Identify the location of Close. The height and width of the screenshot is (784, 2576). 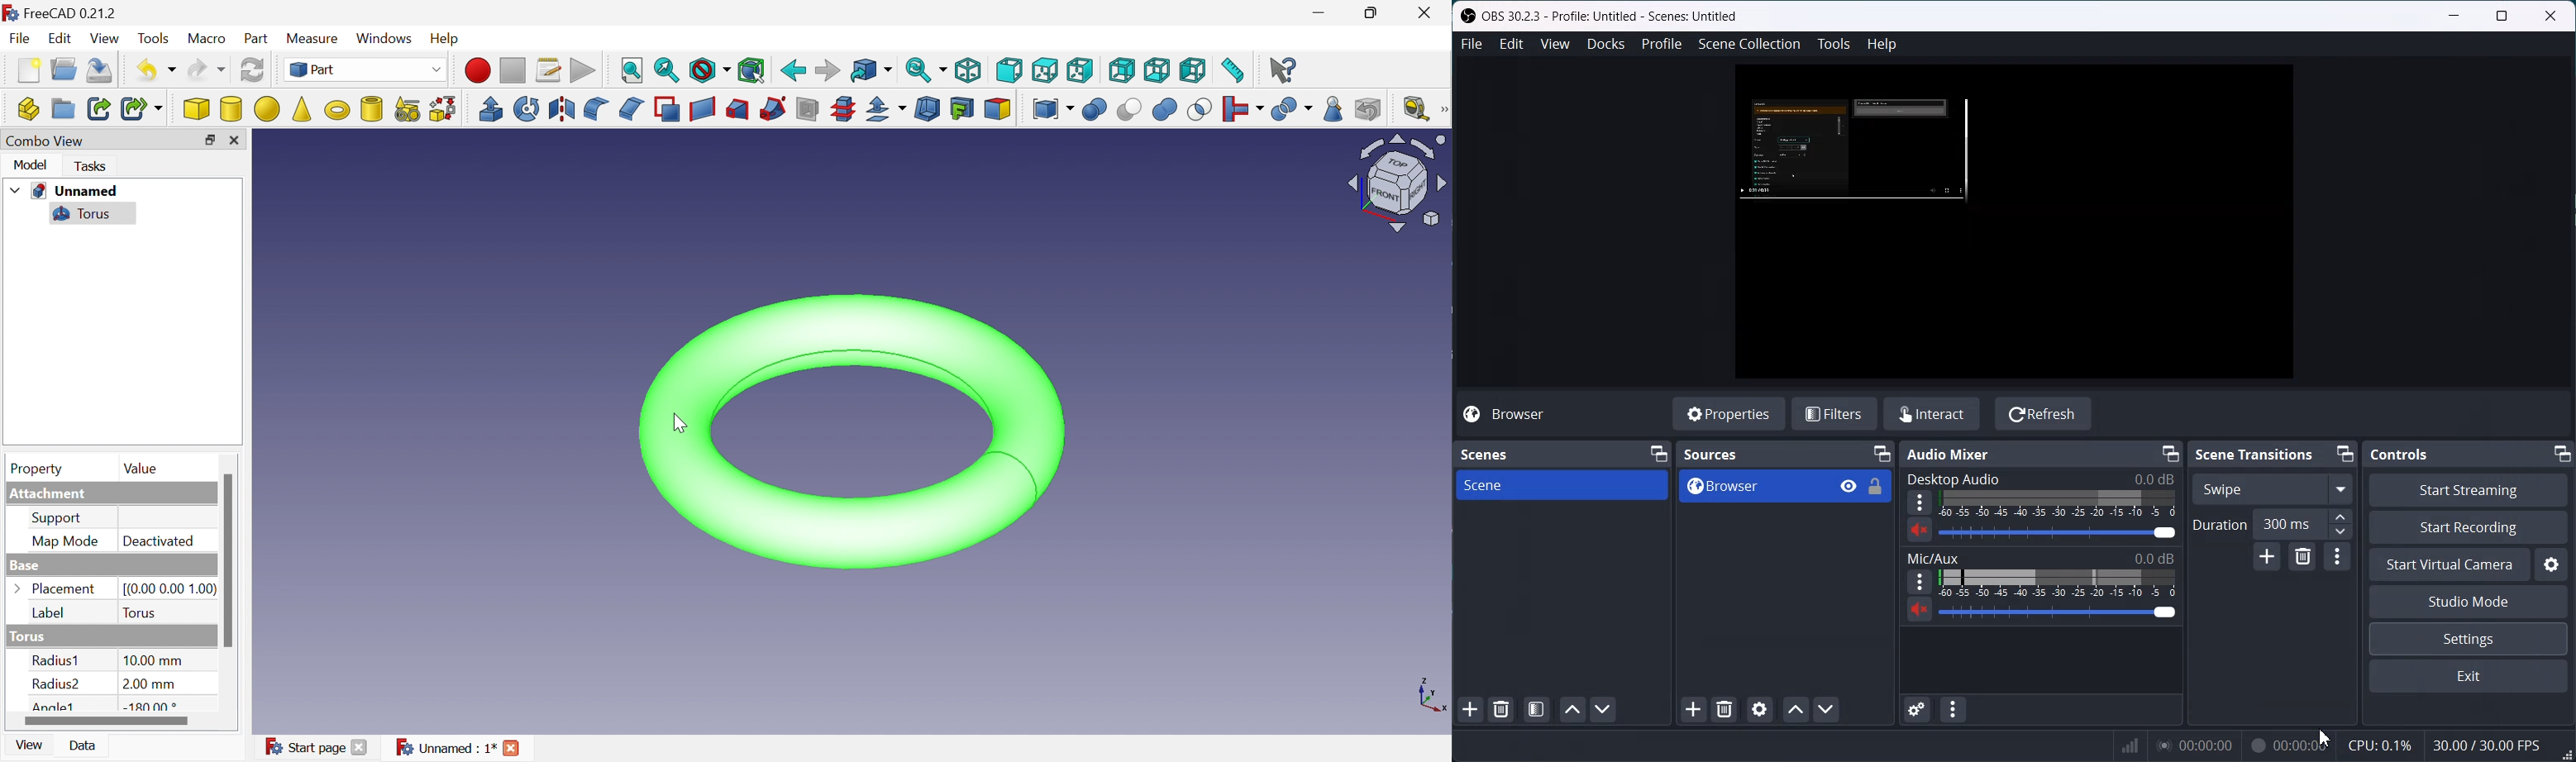
(2550, 16).